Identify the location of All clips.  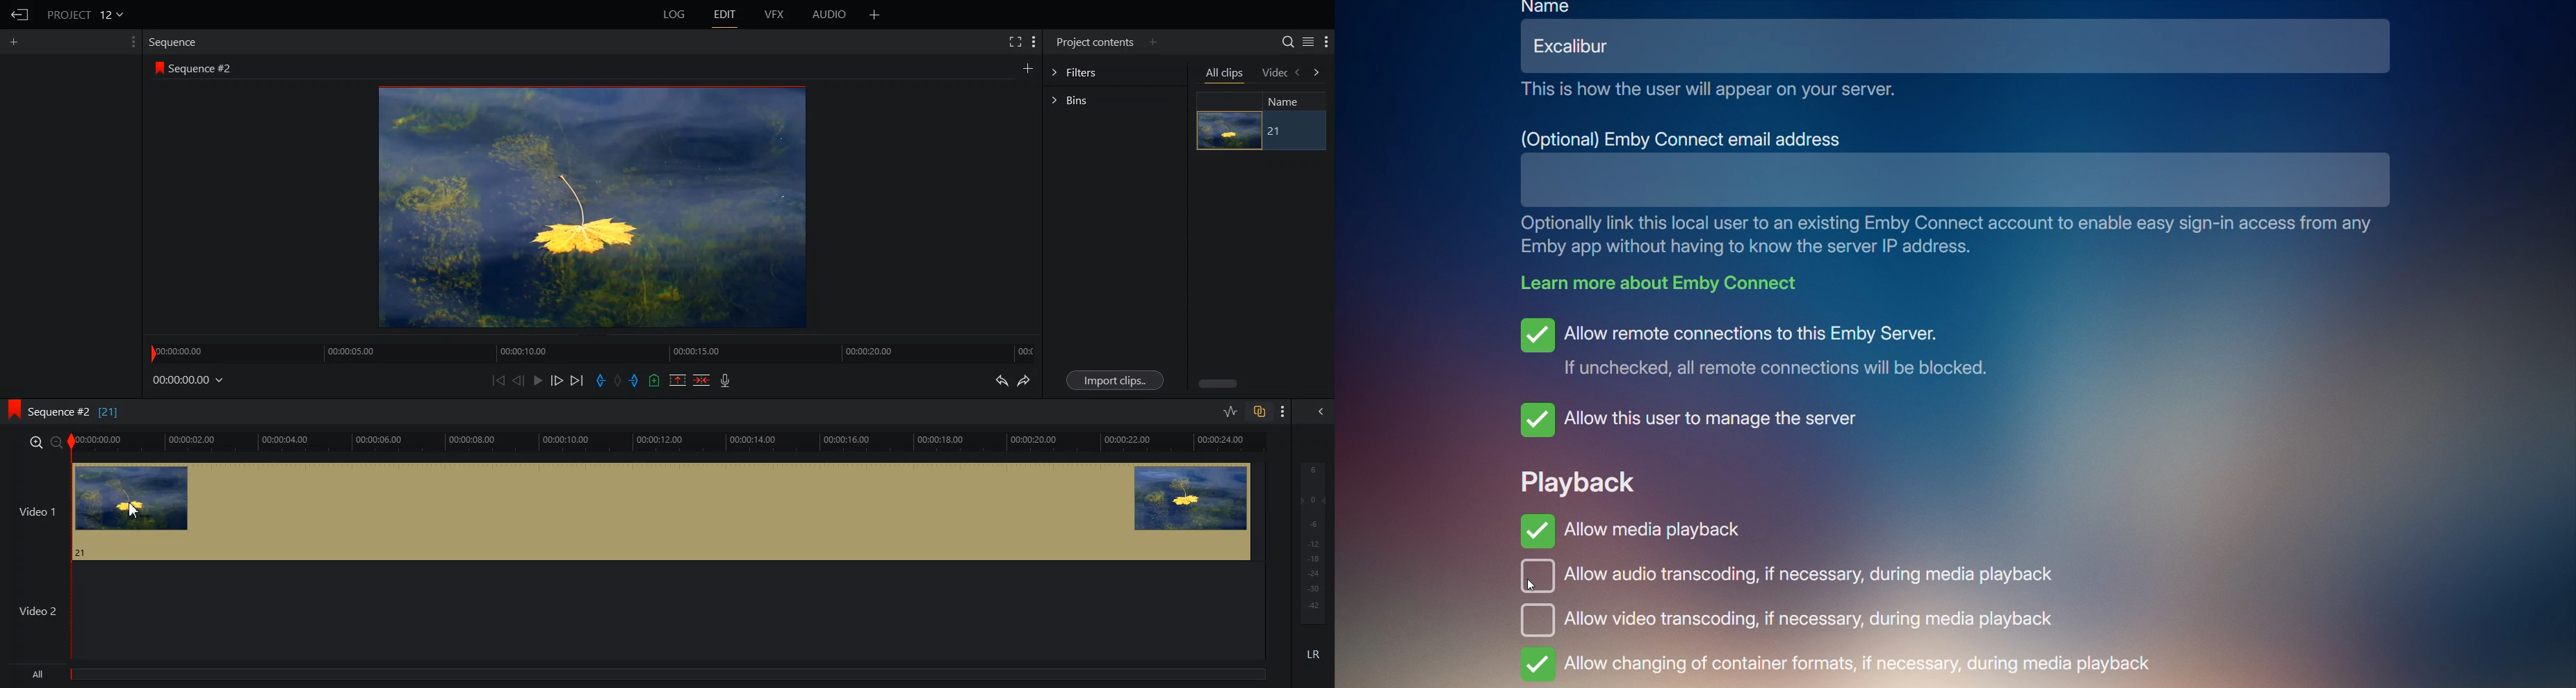
(1224, 74).